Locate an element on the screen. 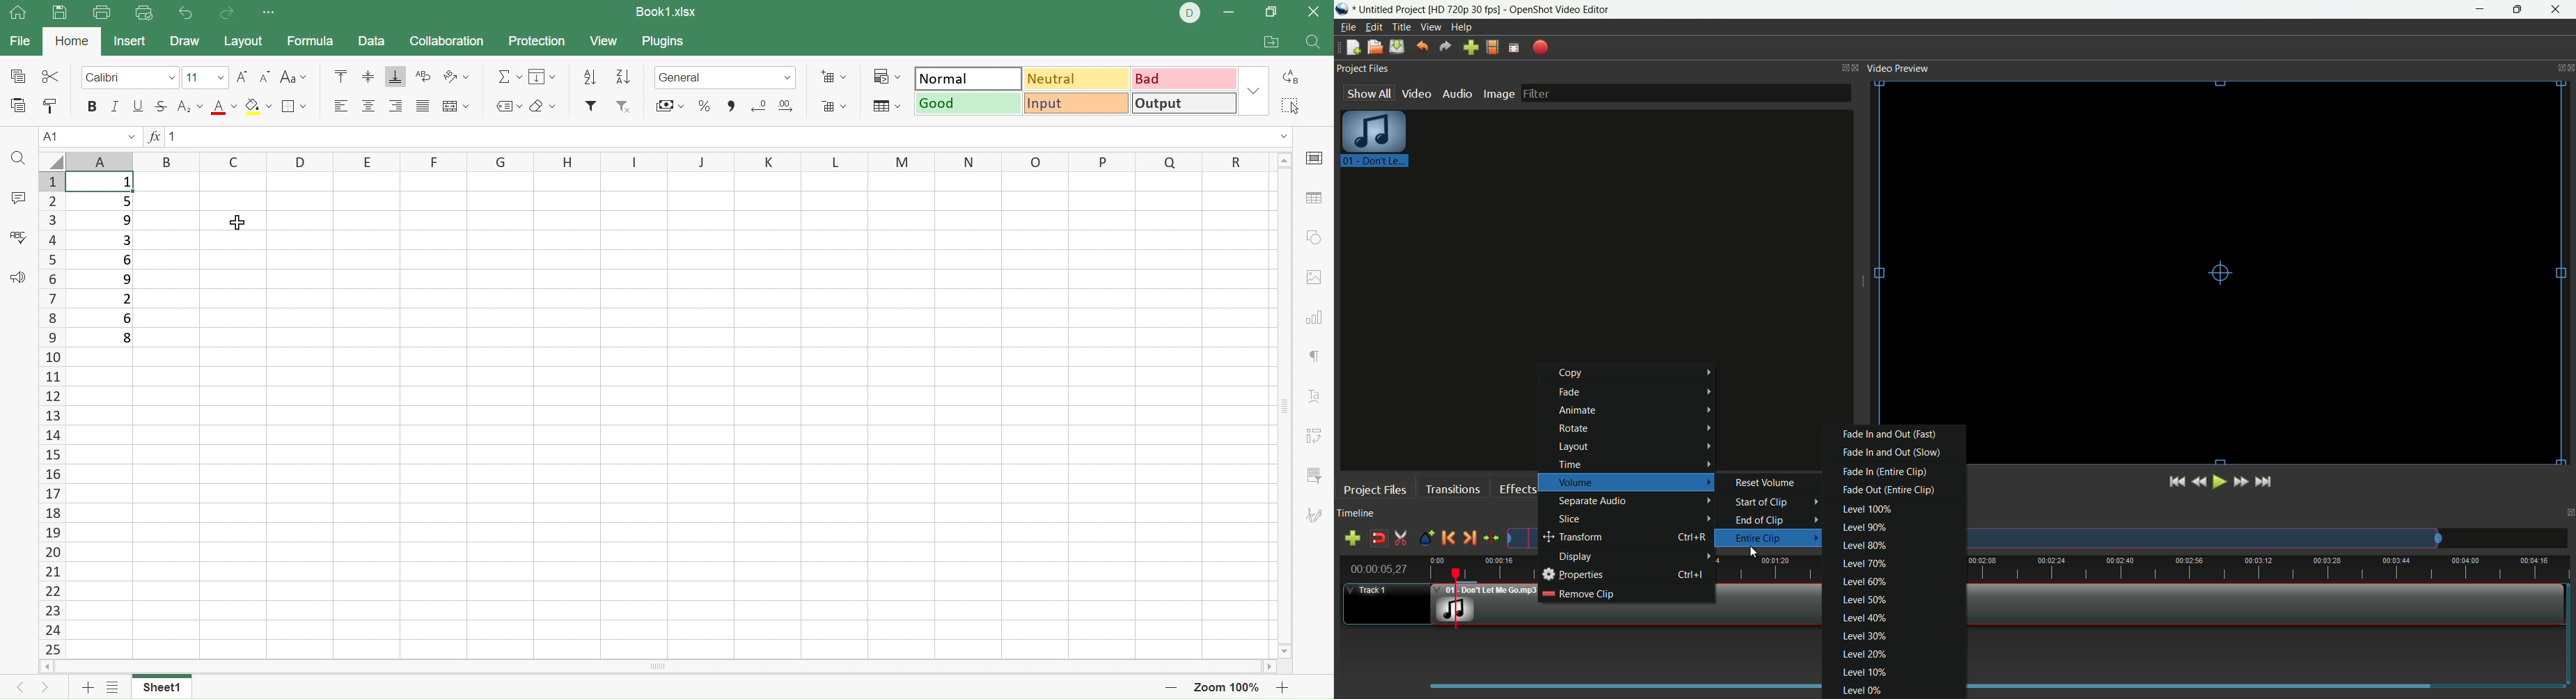 The image size is (2576, 700). Collaboration is located at coordinates (448, 40).